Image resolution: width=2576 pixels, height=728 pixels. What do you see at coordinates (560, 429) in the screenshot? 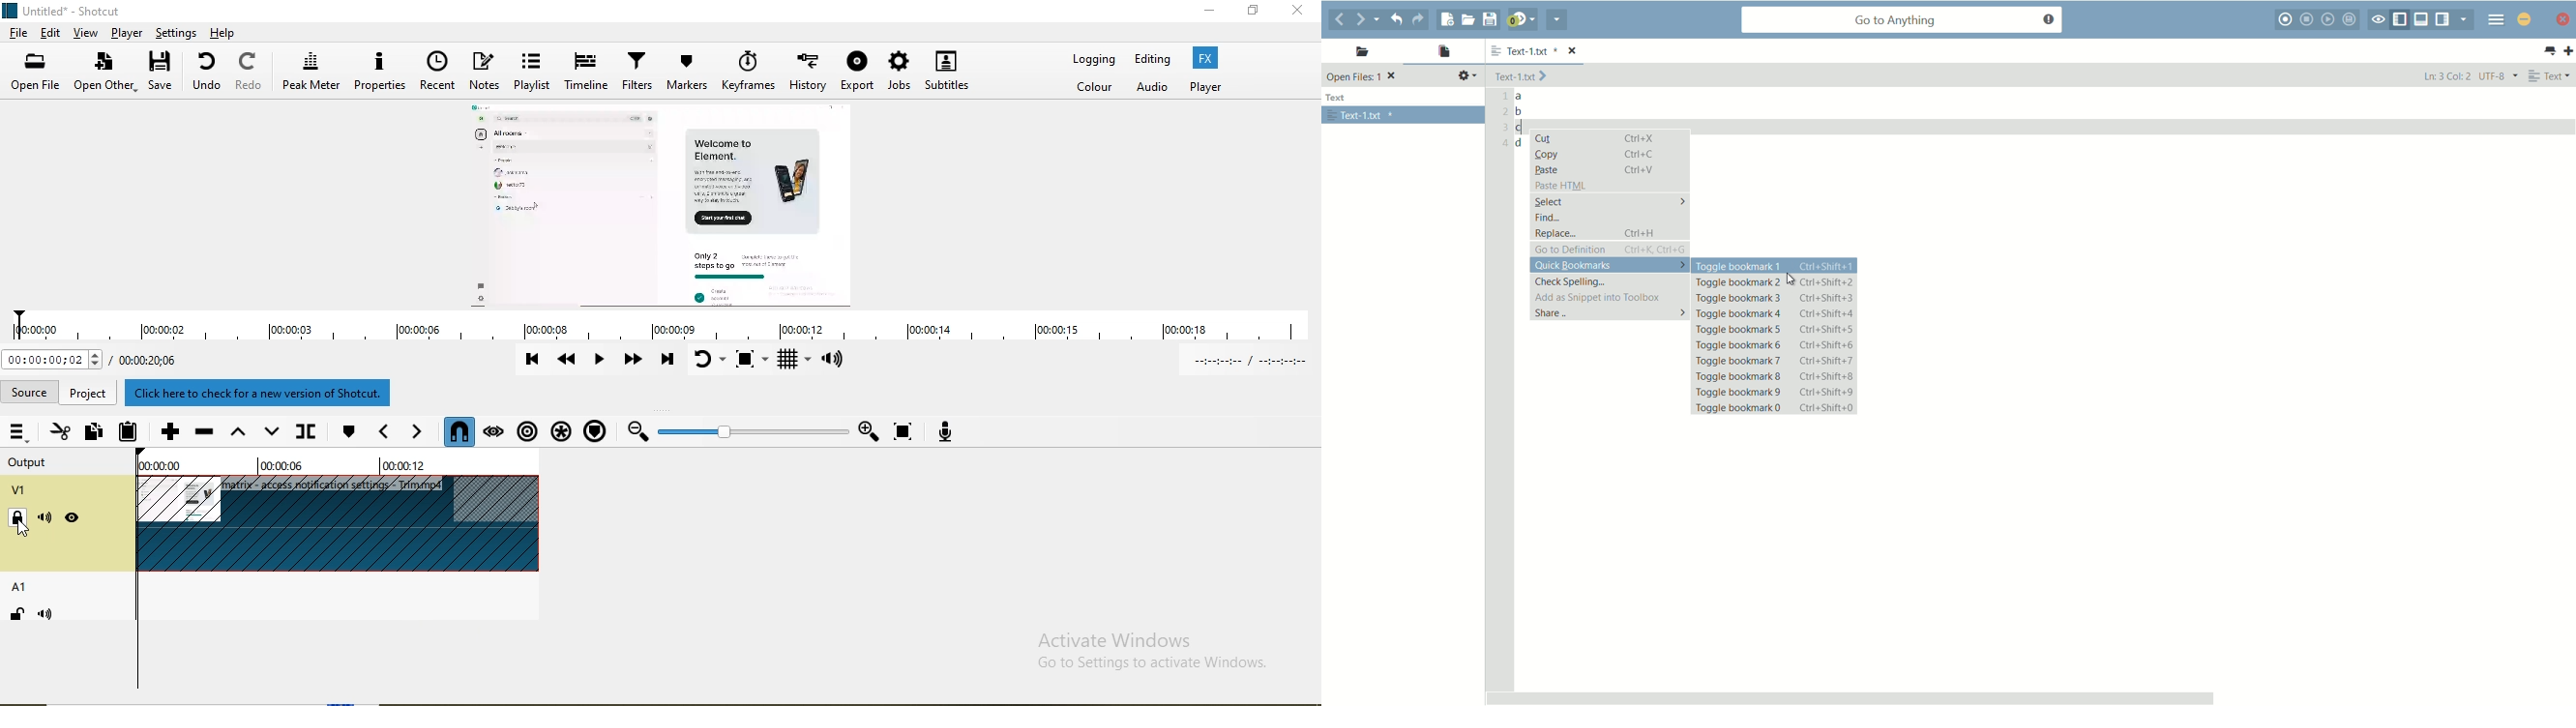
I see `Ripple all tracks` at bounding box center [560, 429].